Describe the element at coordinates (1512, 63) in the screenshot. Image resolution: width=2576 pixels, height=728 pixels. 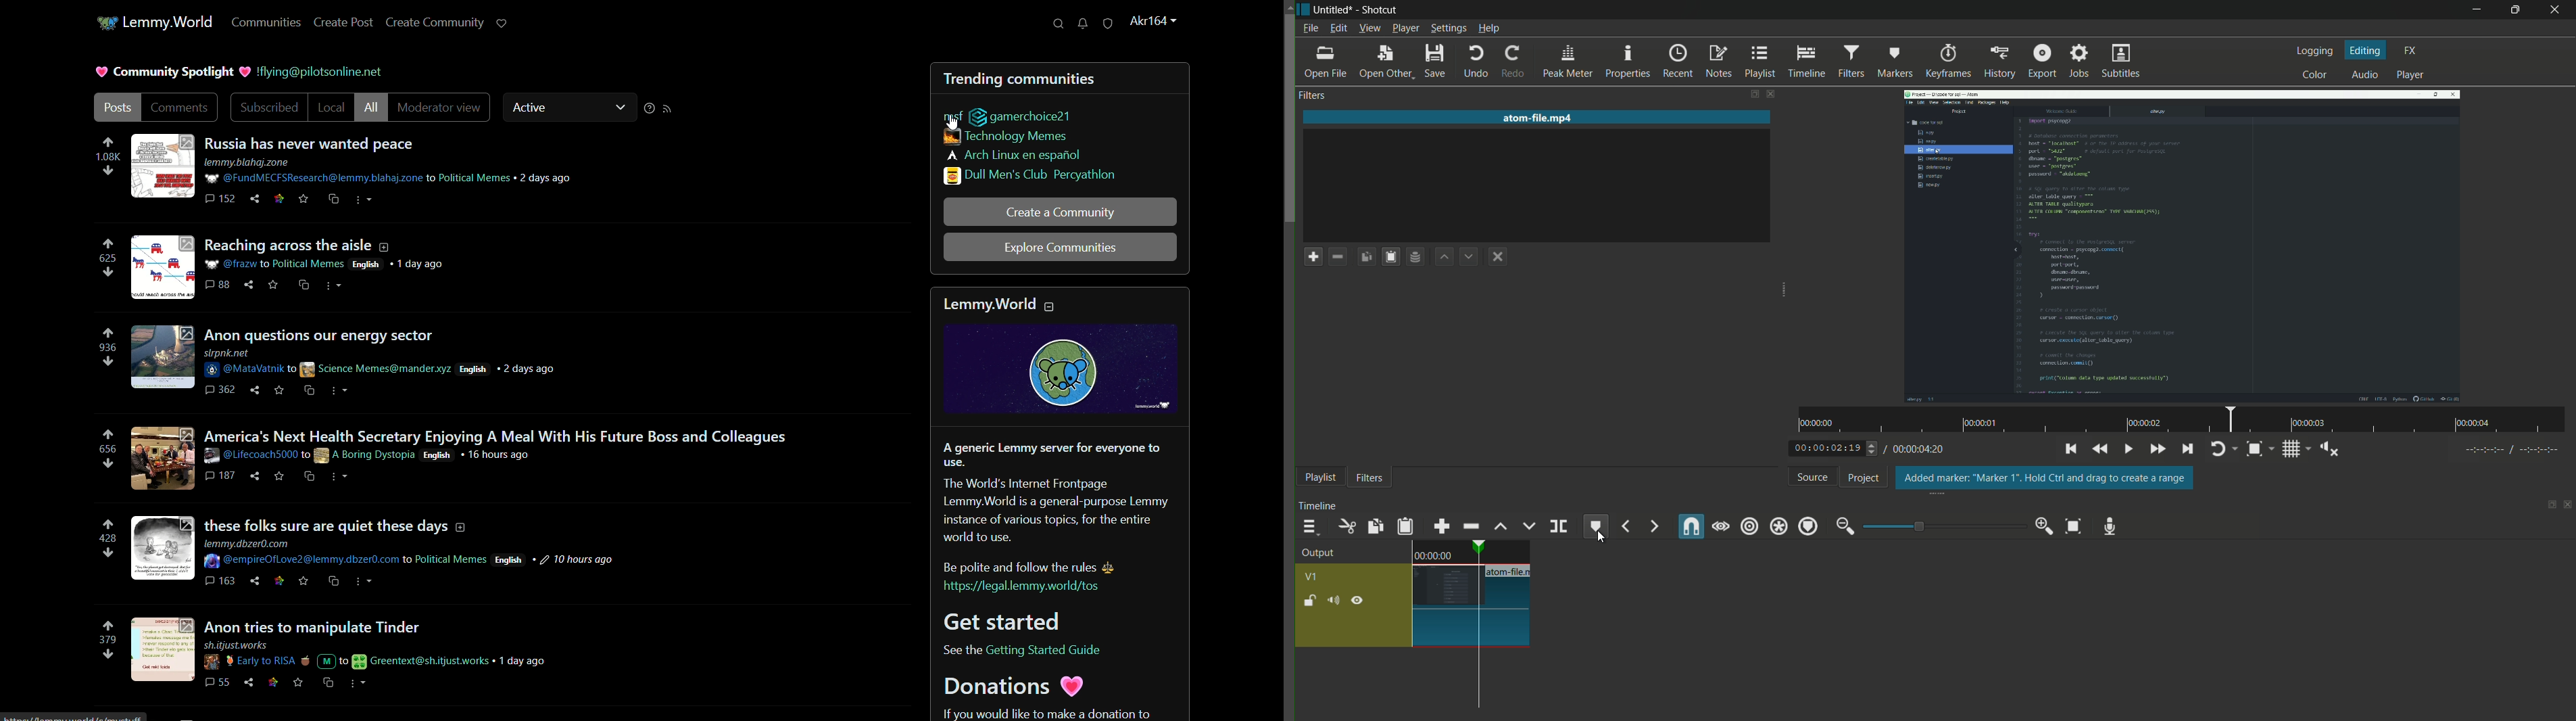
I see `redo` at that location.